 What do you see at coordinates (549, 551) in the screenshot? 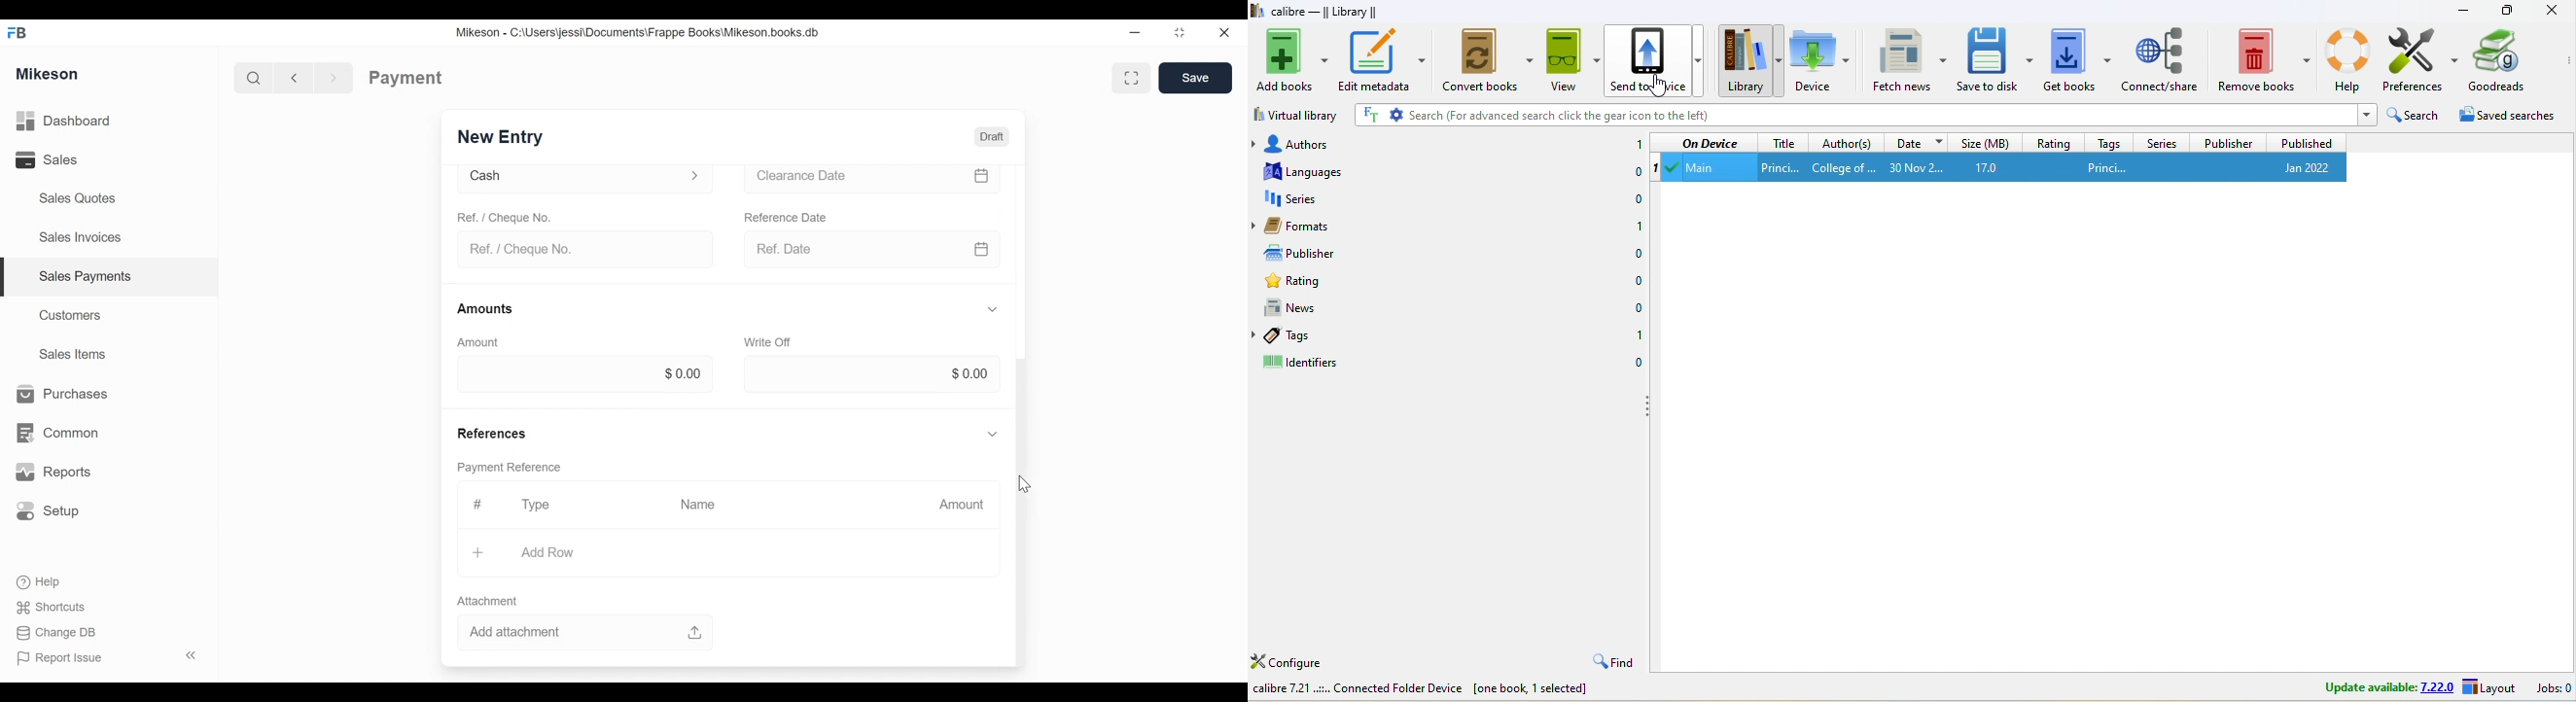
I see `add row` at bounding box center [549, 551].